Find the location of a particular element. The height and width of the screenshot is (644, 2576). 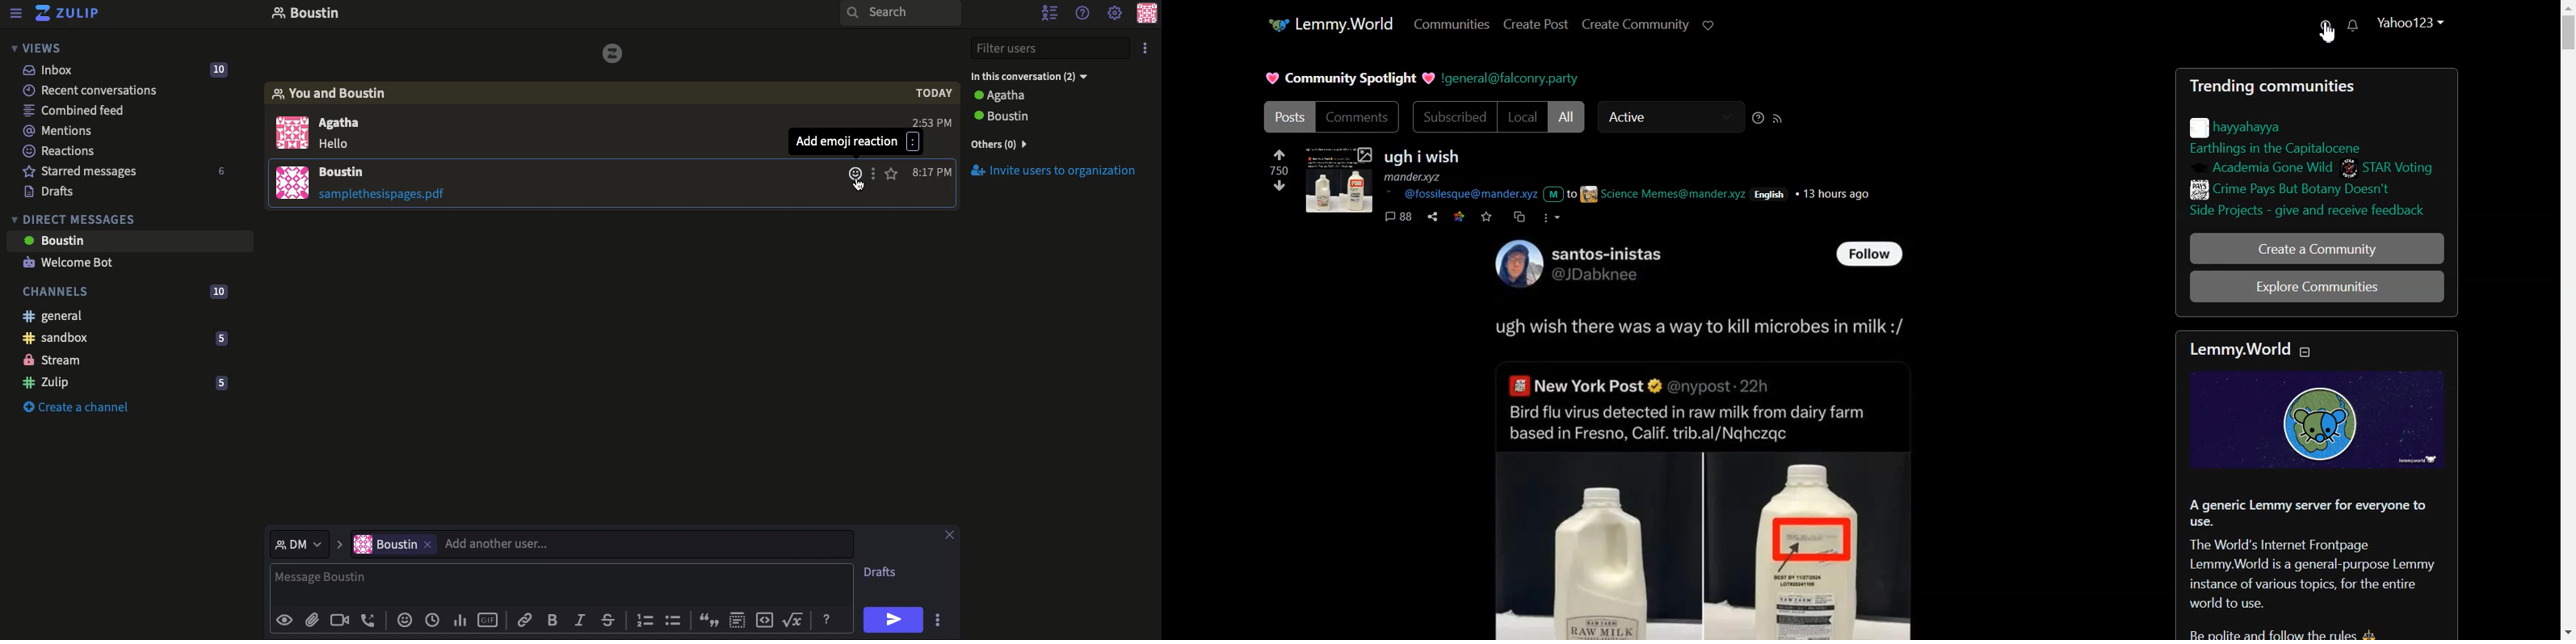

Time is located at coordinates (932, 171).